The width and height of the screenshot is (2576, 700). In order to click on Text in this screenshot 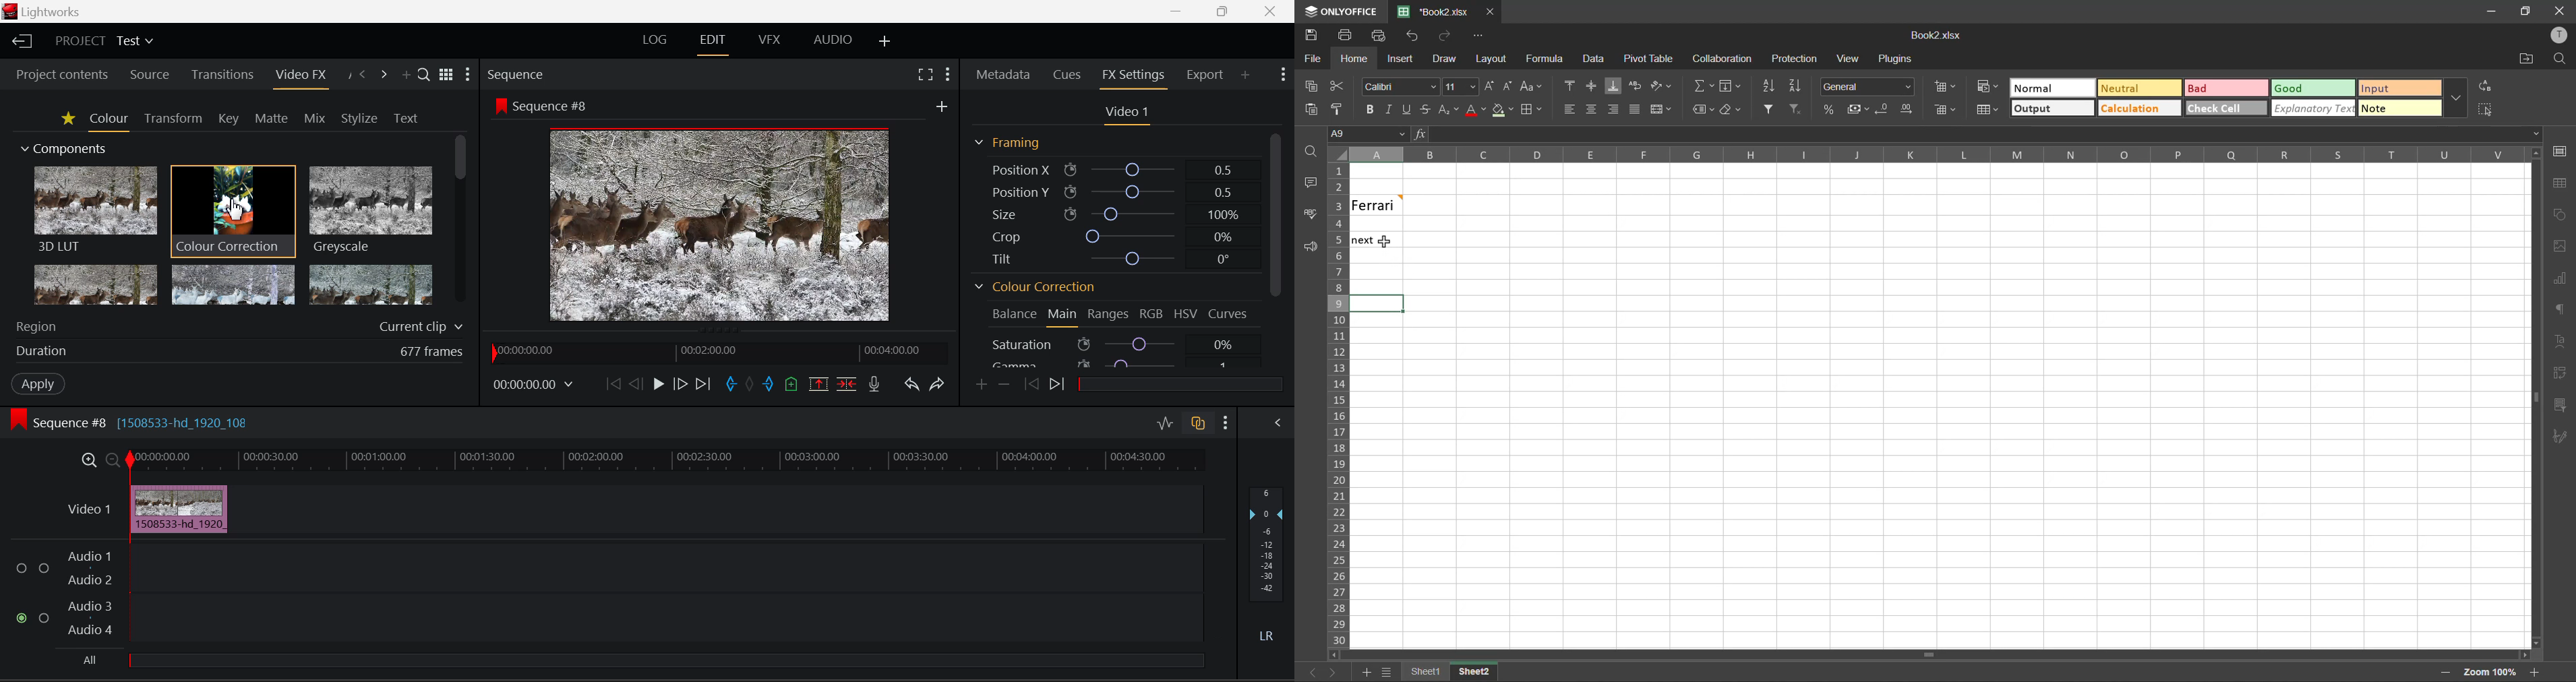, I will do `click(406, 118)`.